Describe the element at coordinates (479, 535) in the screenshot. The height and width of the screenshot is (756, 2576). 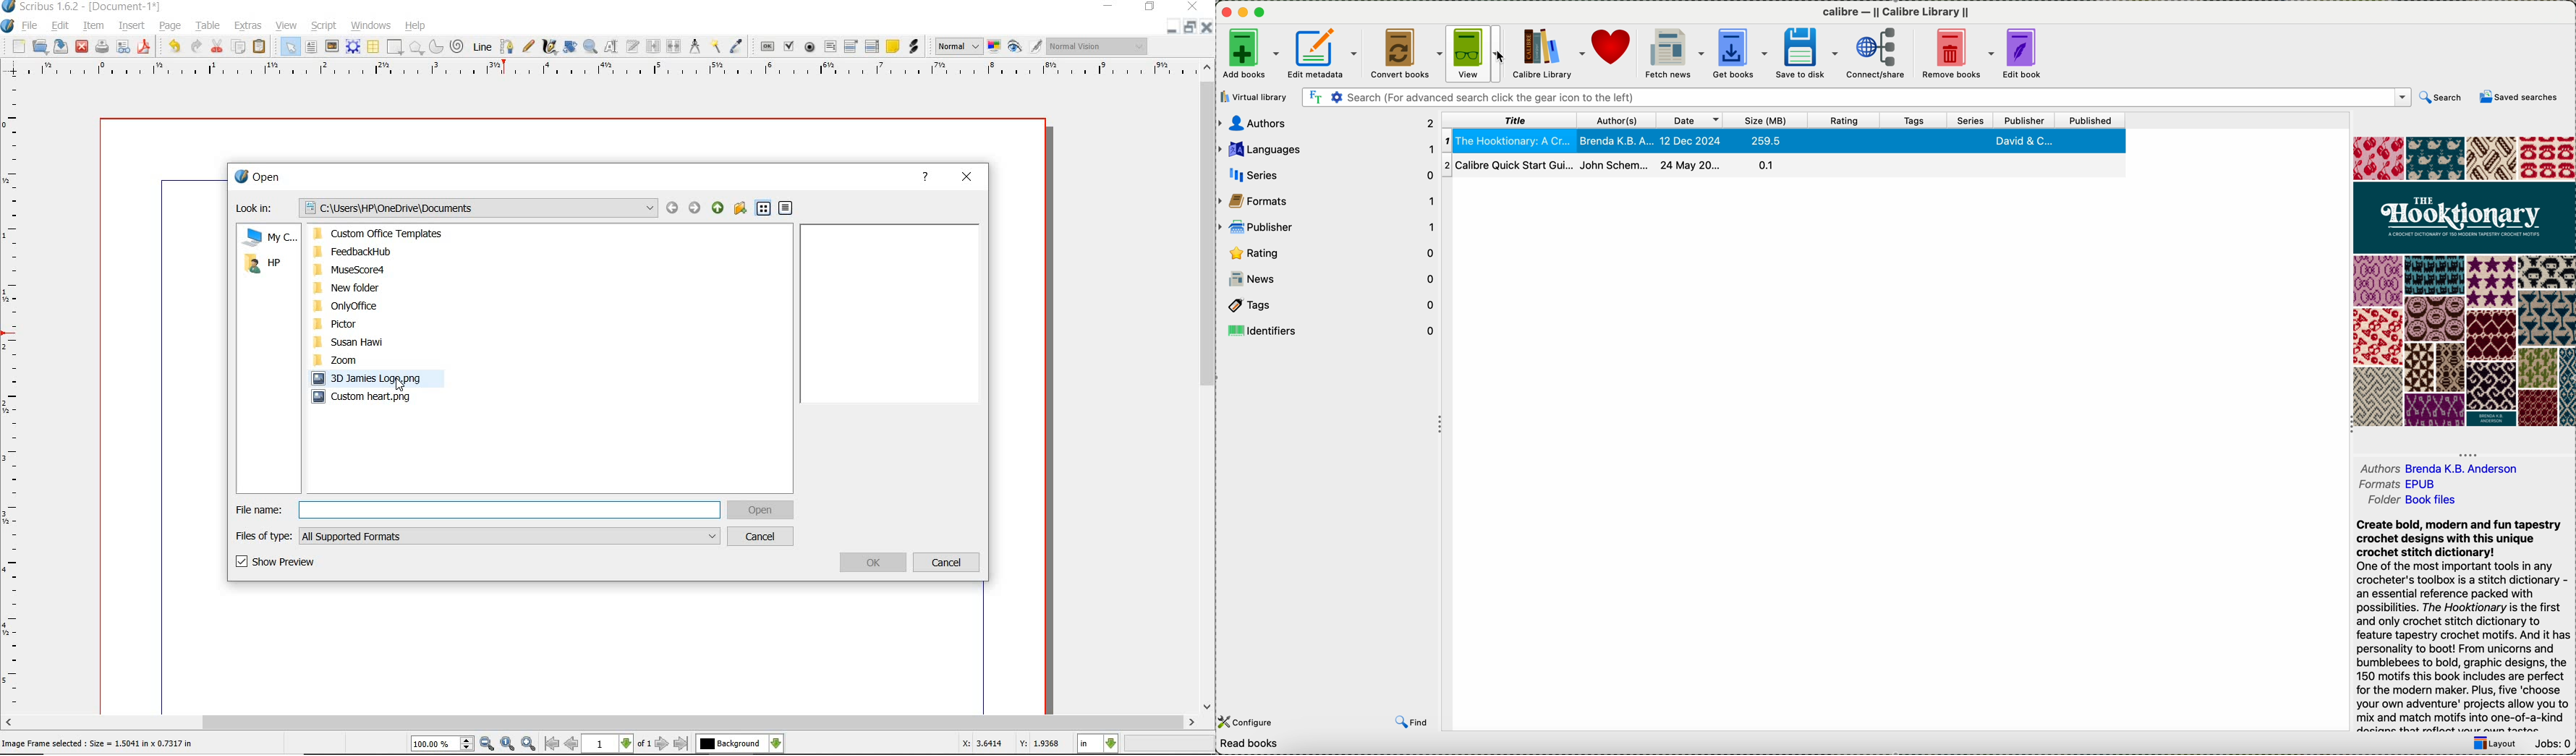
I see `files of type` at that location.